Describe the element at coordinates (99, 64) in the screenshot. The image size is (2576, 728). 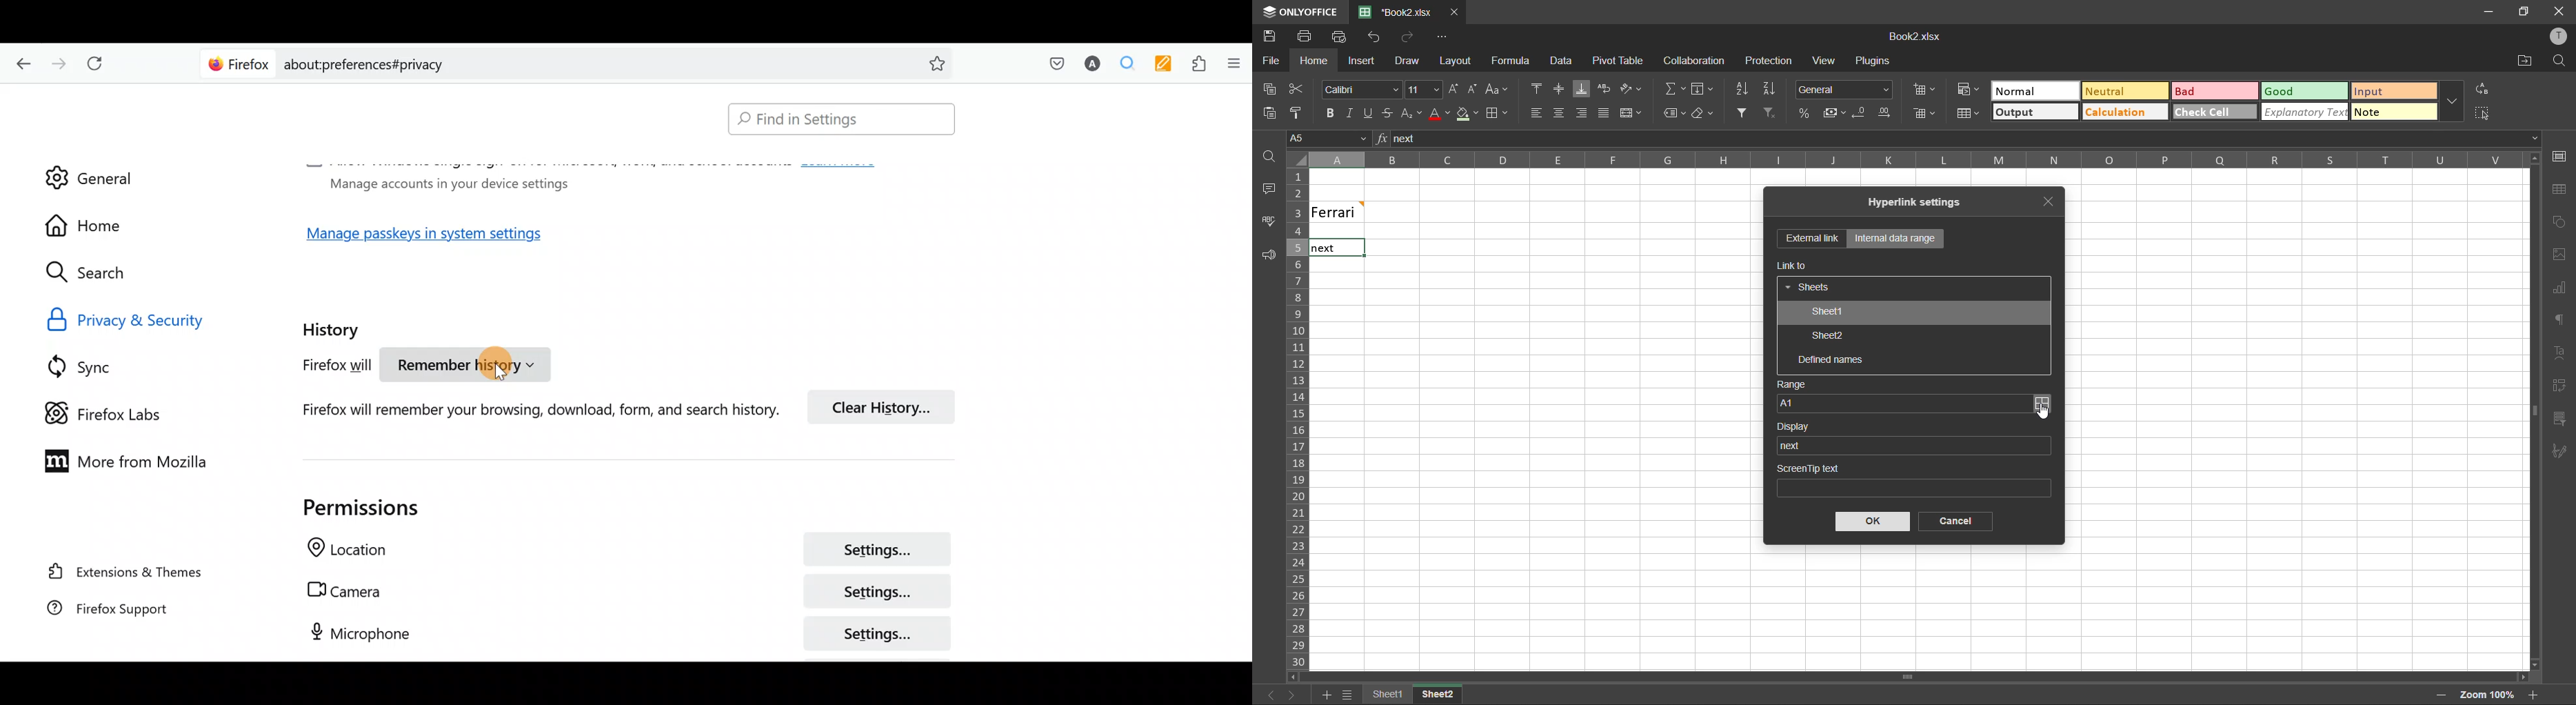
I see `Reload current page` at that location.